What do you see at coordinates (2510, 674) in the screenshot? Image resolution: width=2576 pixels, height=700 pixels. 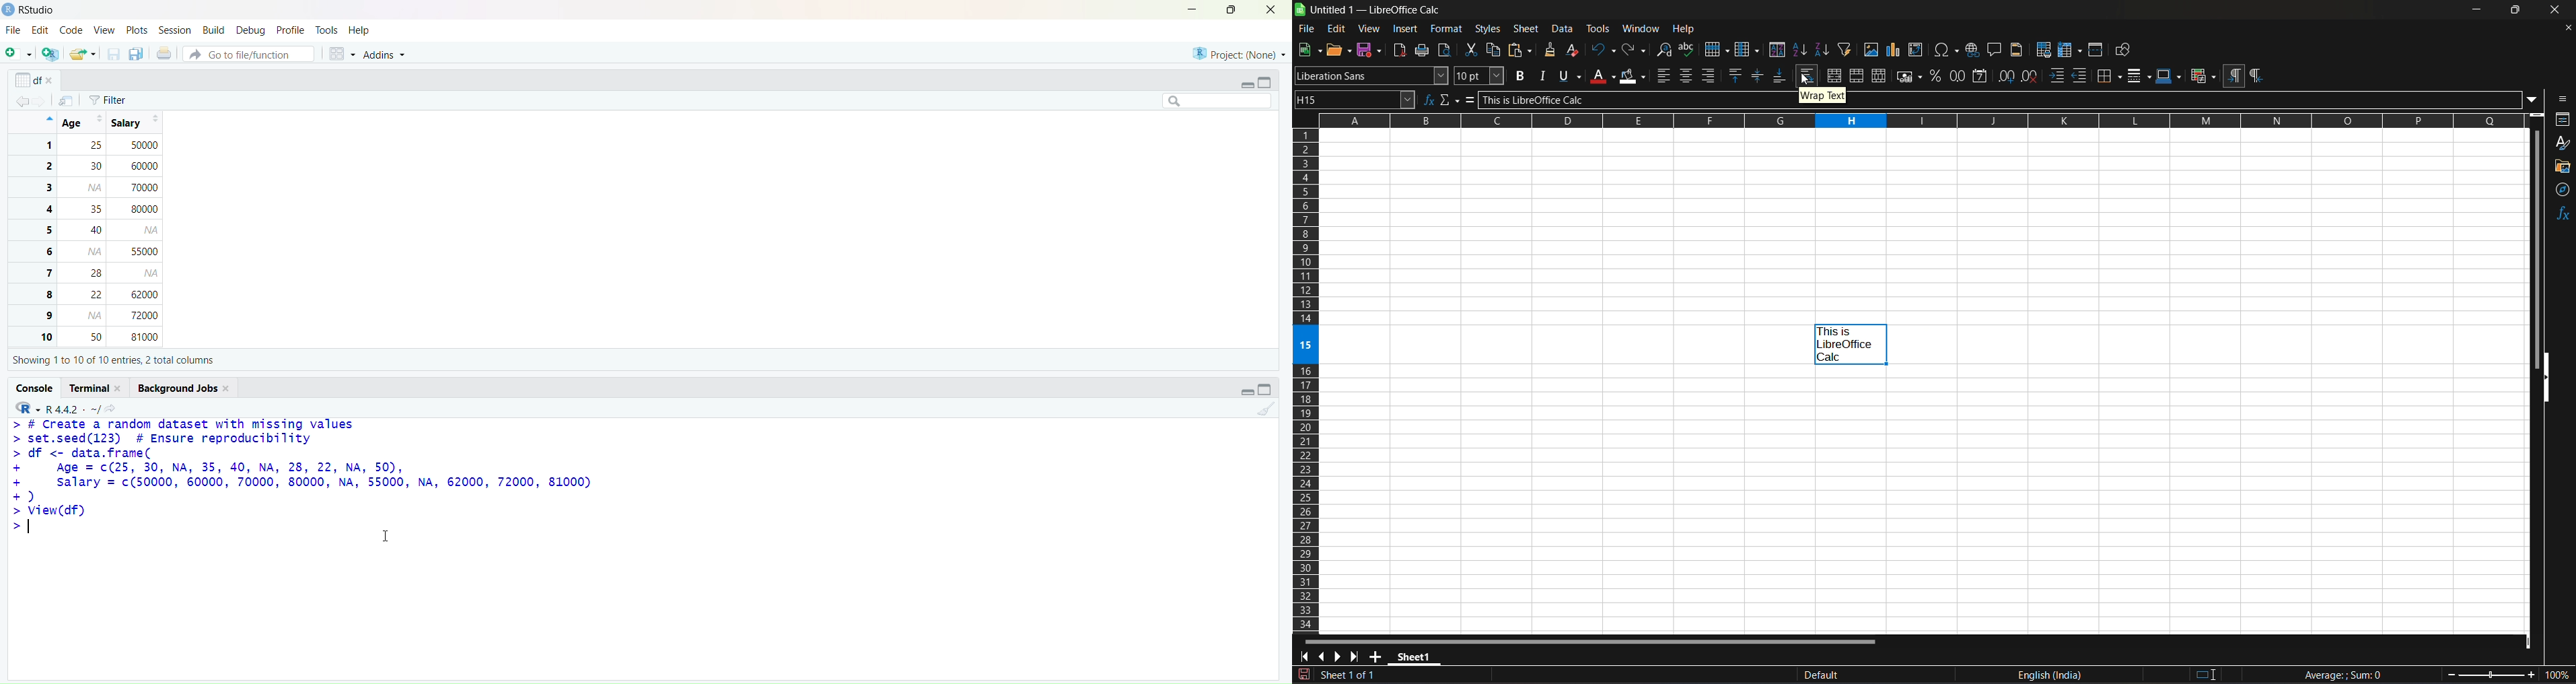 I see `zoom factor` at bounding box center [2510, 674].